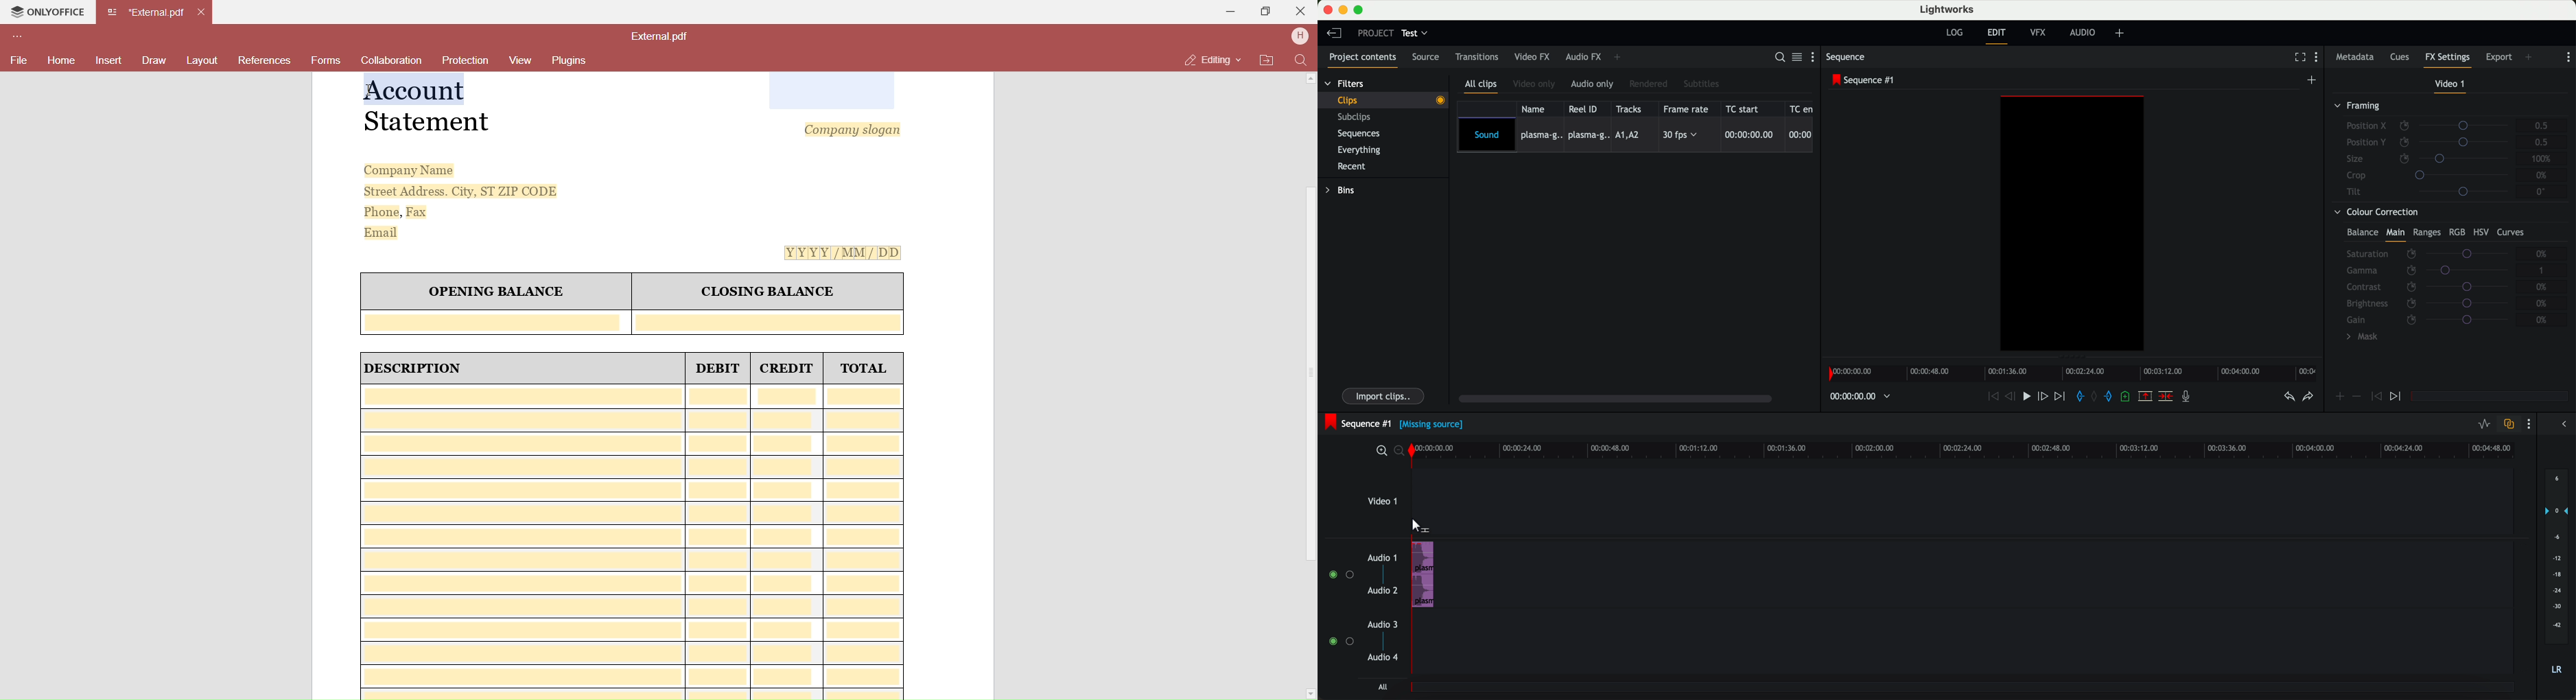 The width and height of the screenshot is (2576, 700). Describe the element at coordinates (1300, 37) in the screenshot. I see `User` at that location.